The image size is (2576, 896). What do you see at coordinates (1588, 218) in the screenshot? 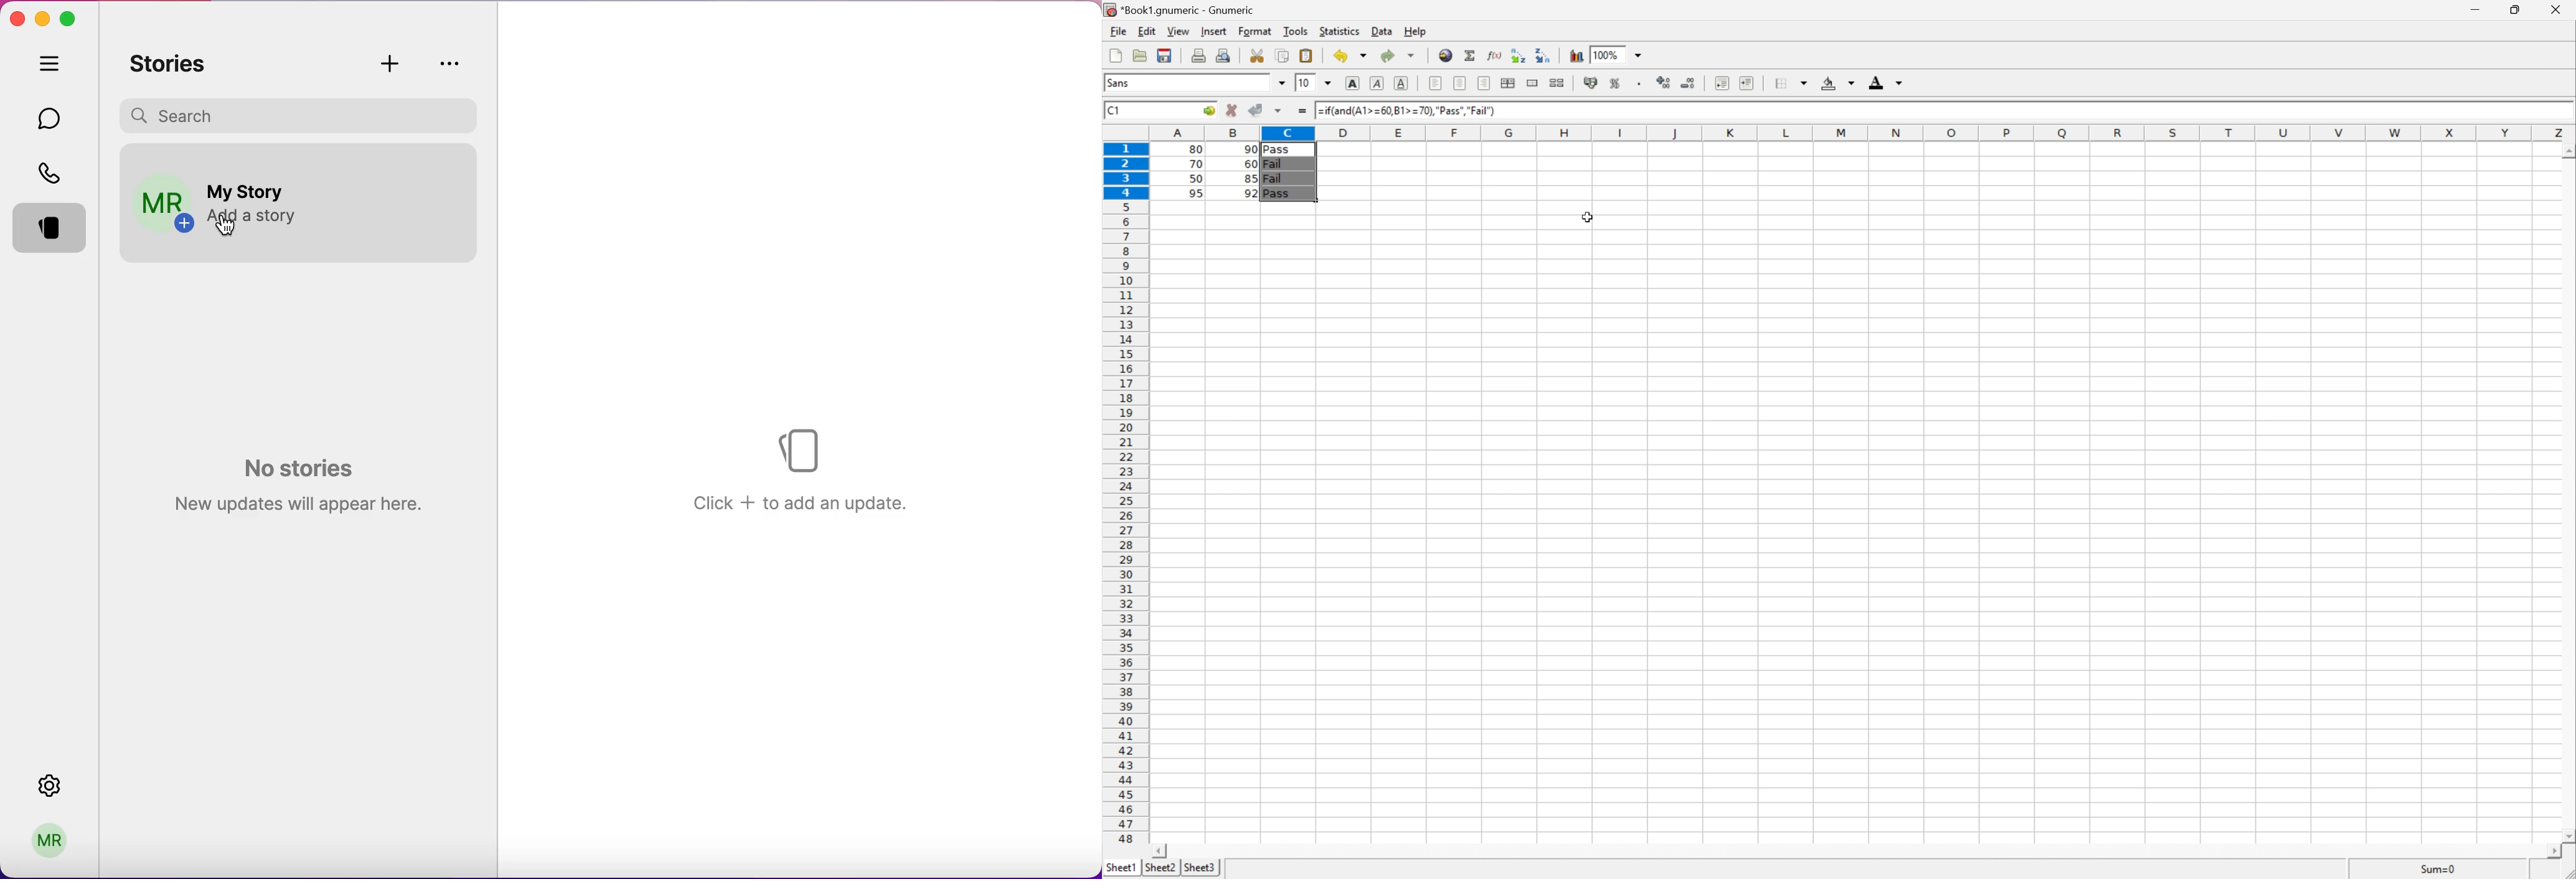
I see `Cursor` at bounding box center [1588, 218].